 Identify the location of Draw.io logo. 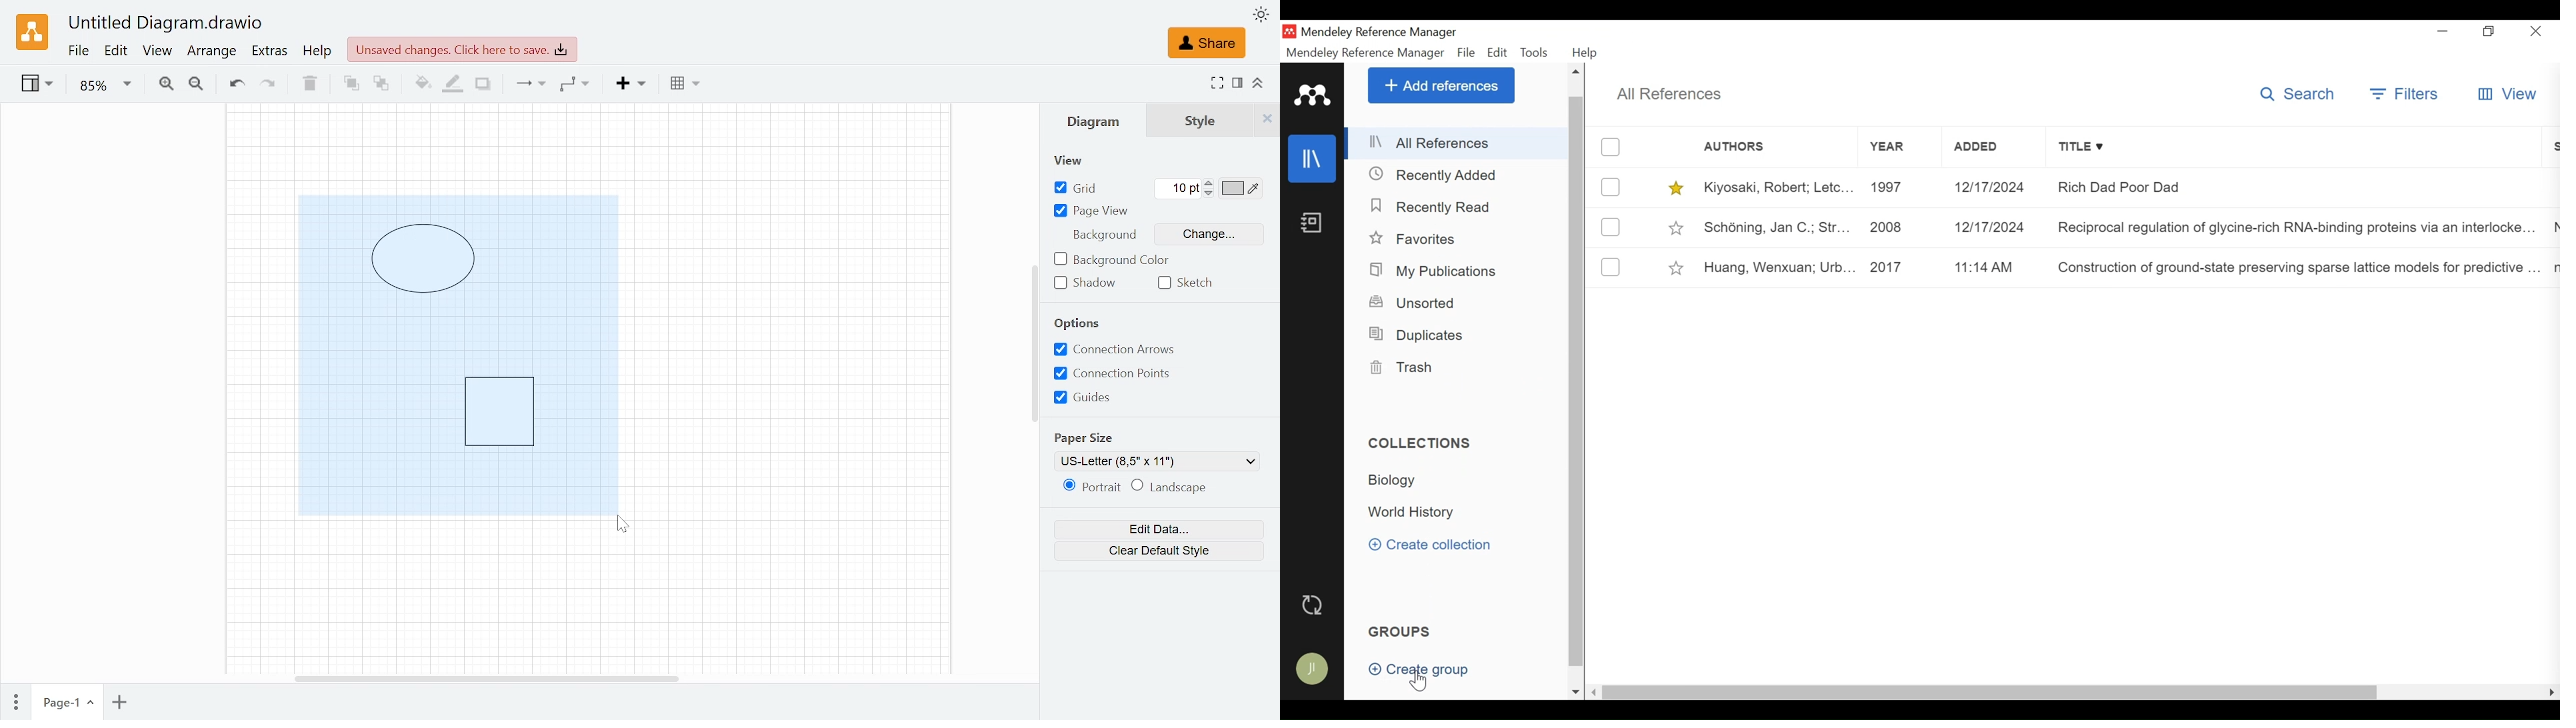
(32, 32).